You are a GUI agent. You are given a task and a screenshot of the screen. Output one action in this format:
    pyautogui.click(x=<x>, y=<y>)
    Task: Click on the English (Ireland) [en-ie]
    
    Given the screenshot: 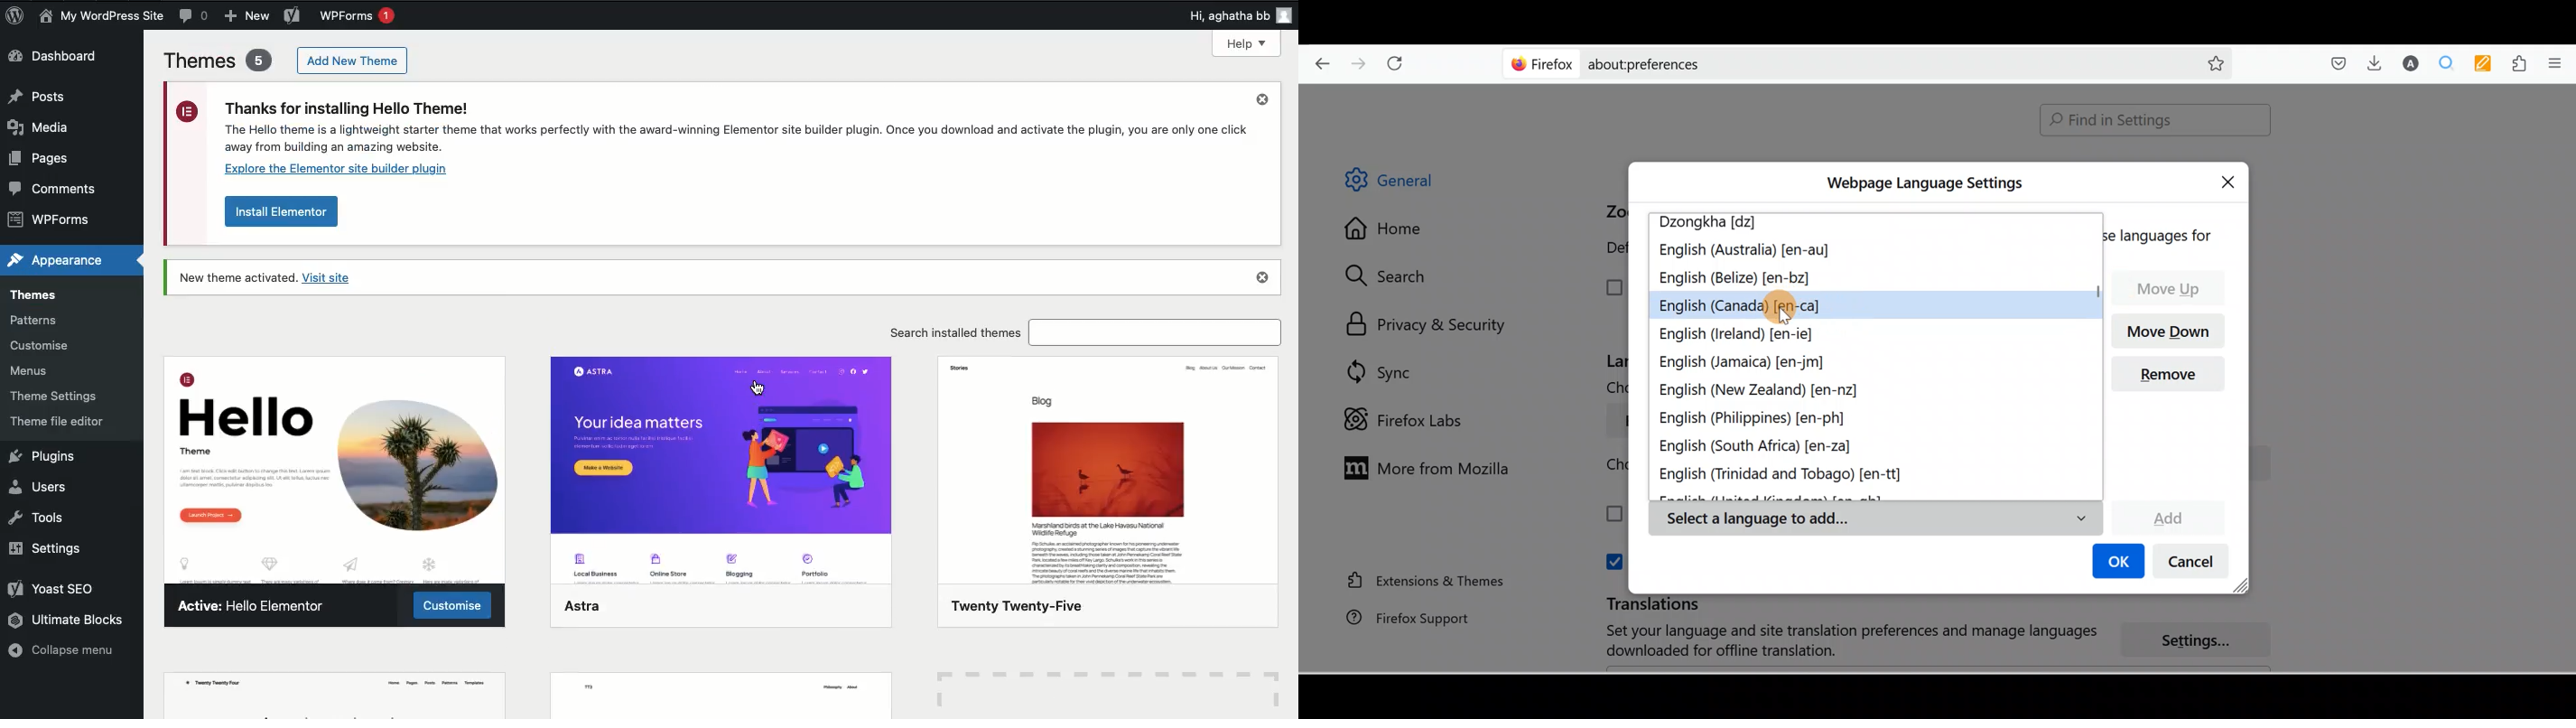 What is the action you would take?
    pyautogui.click(x=1741, y=332)
    